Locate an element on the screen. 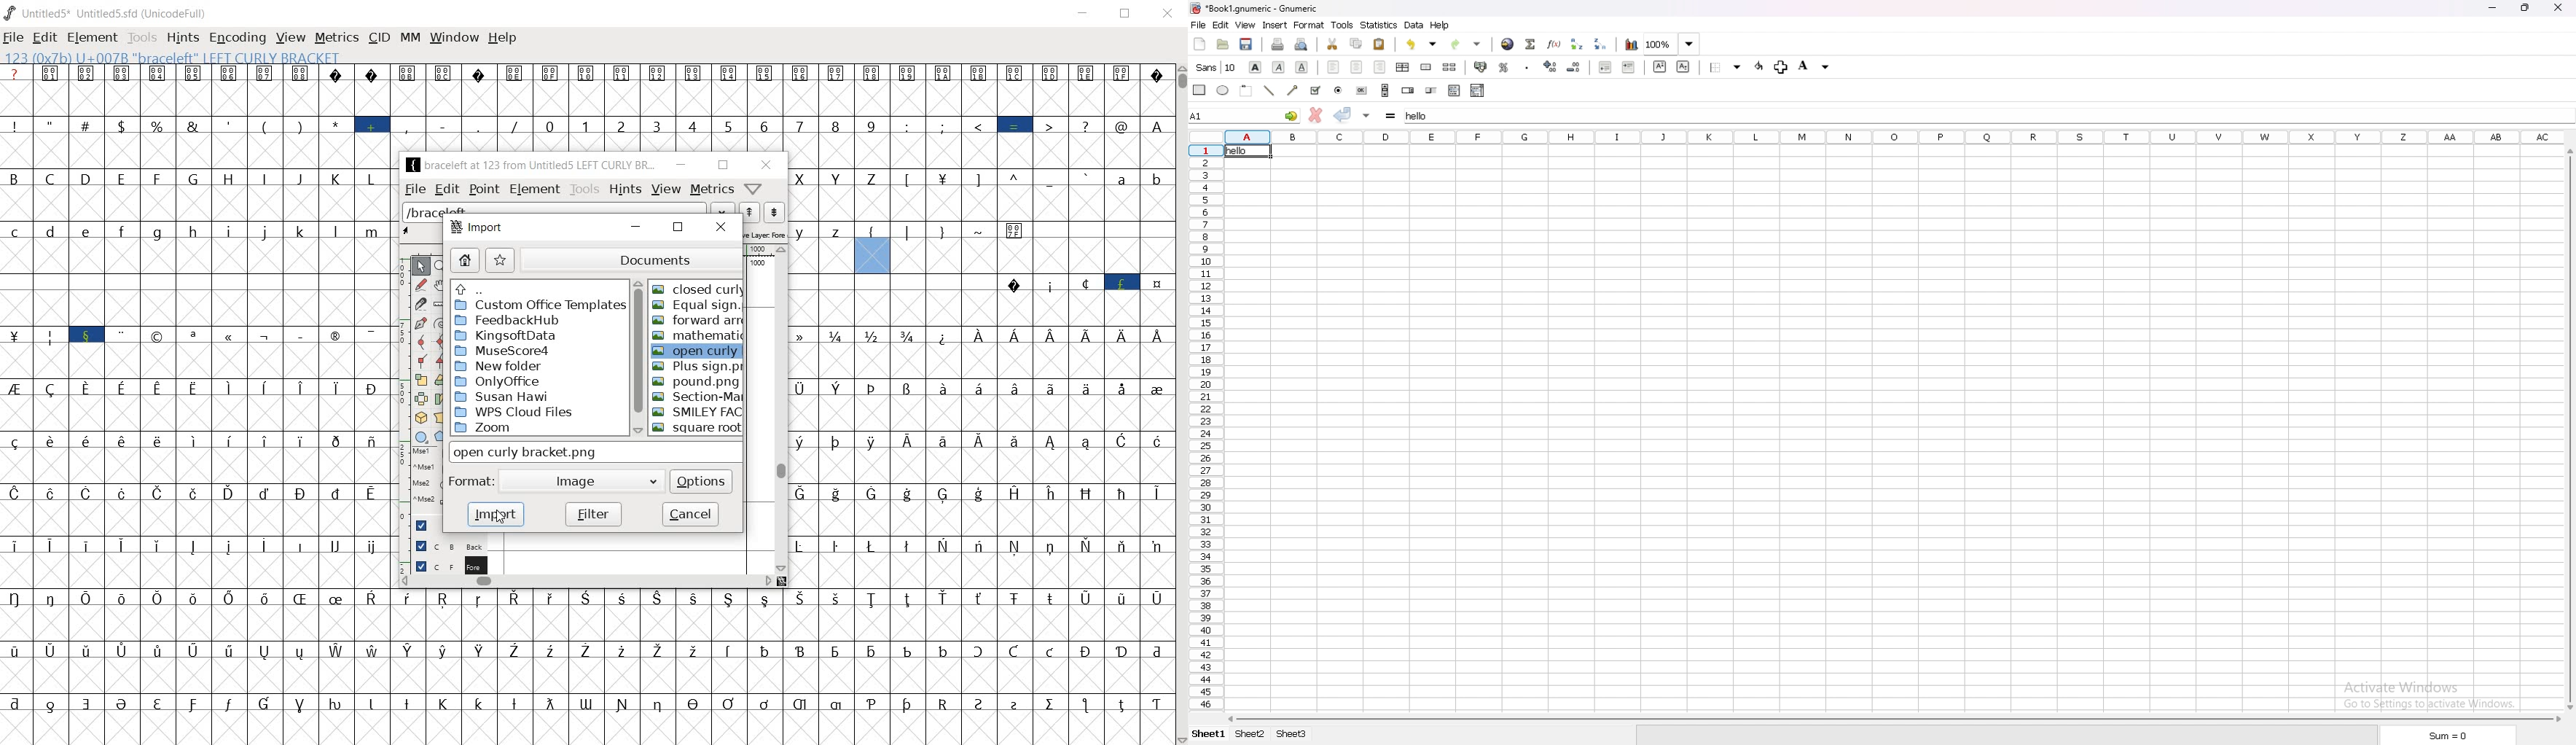  sort descending is located at coordinates (1601, 44).